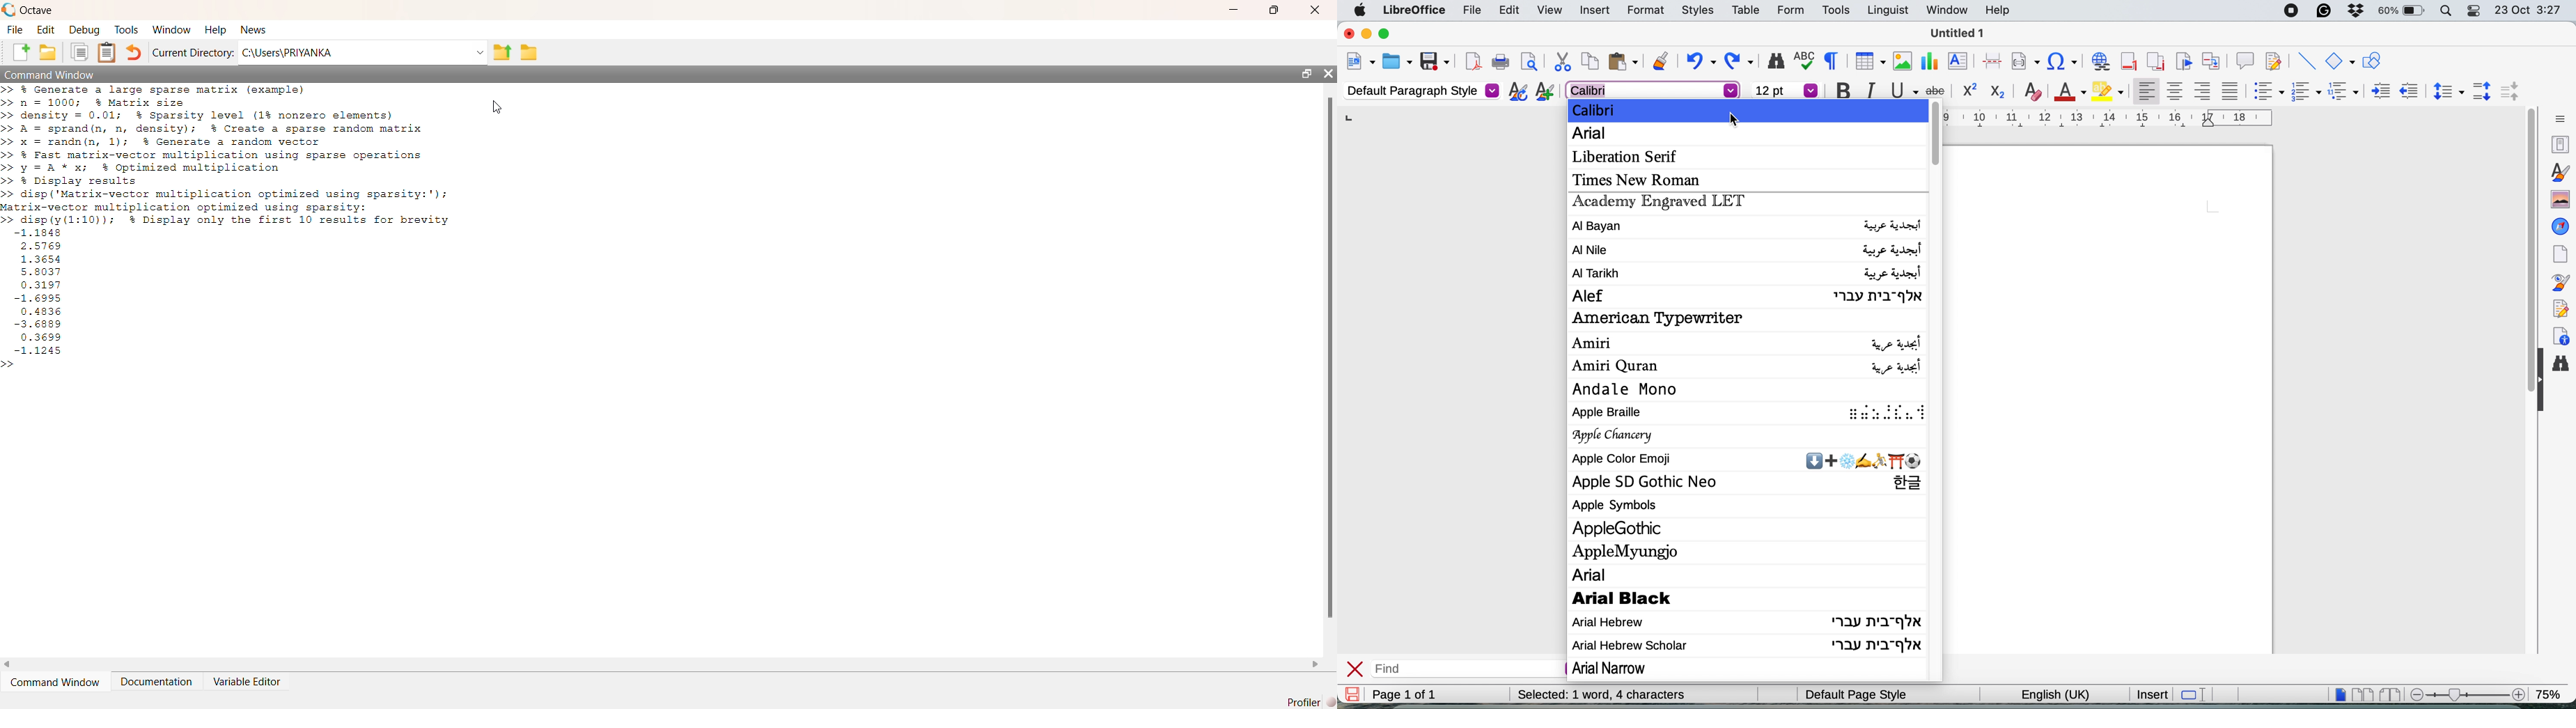 The width and height of the screenshot is (2576, 728). What do you see at coordinates (2527, 226) in the screenshot?
I see `vertical scroll bar` at bounding box center [2527, 226].